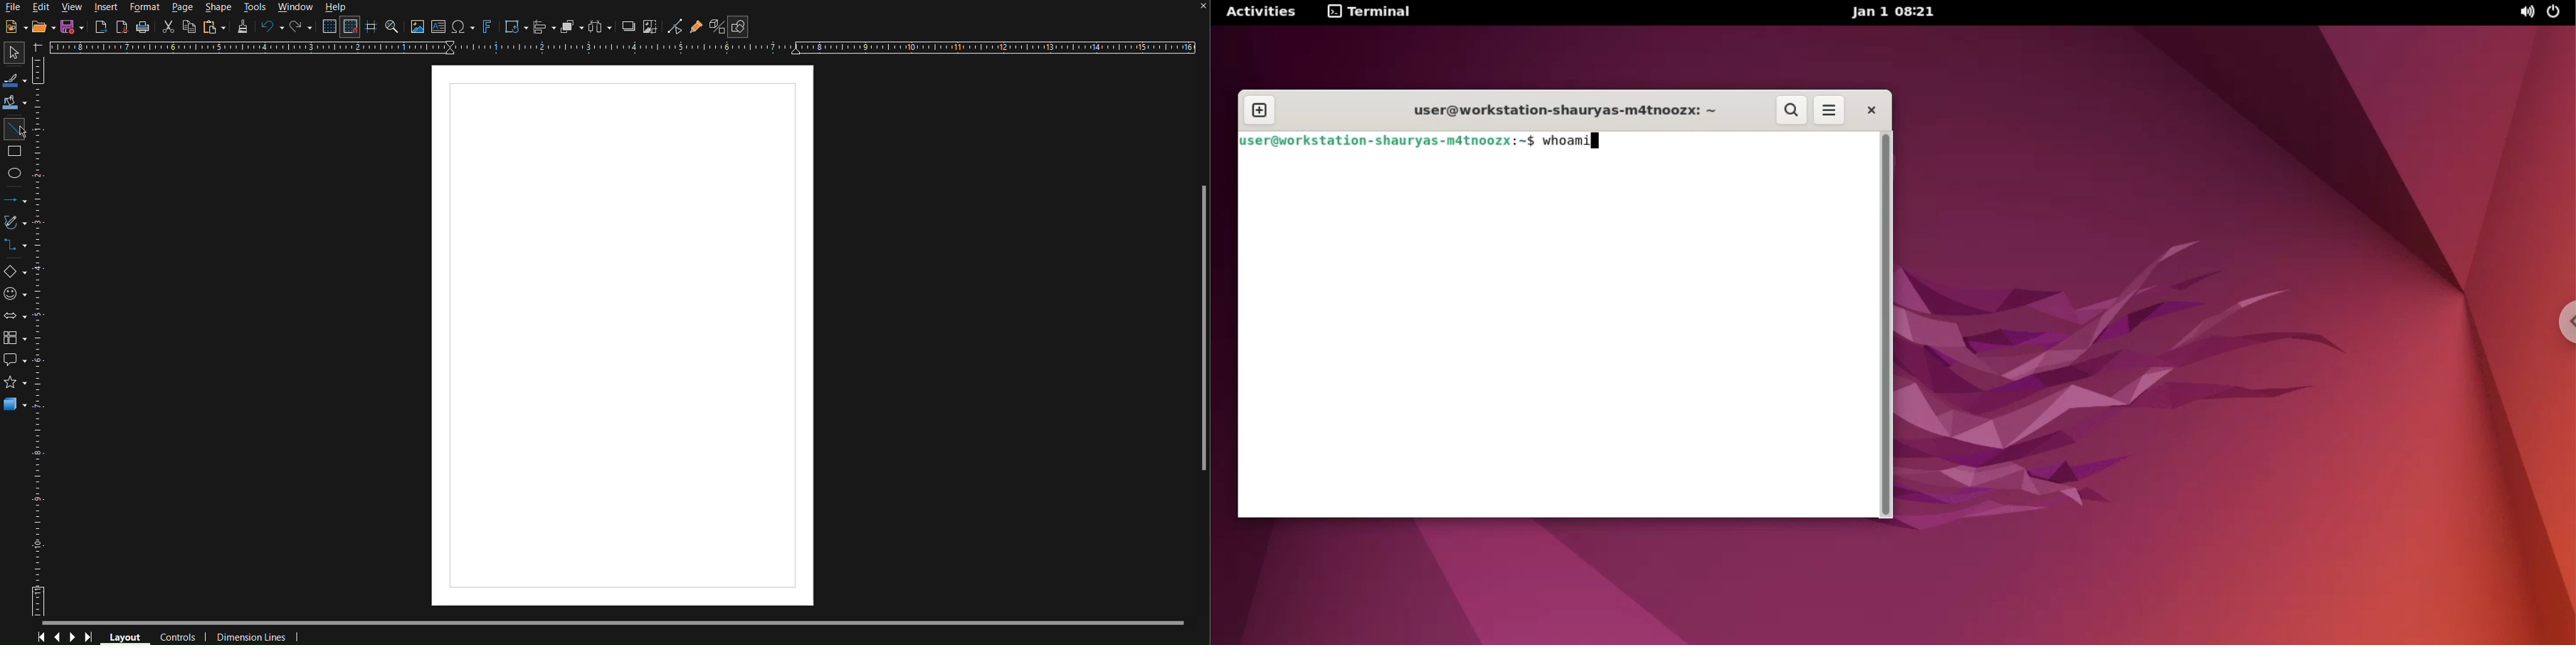 The width and height of the screenshot is (2576, 672). What do you see at coordinates (15, 153) in the screenshot?
I see `Square` at bounding box center [15, 153].